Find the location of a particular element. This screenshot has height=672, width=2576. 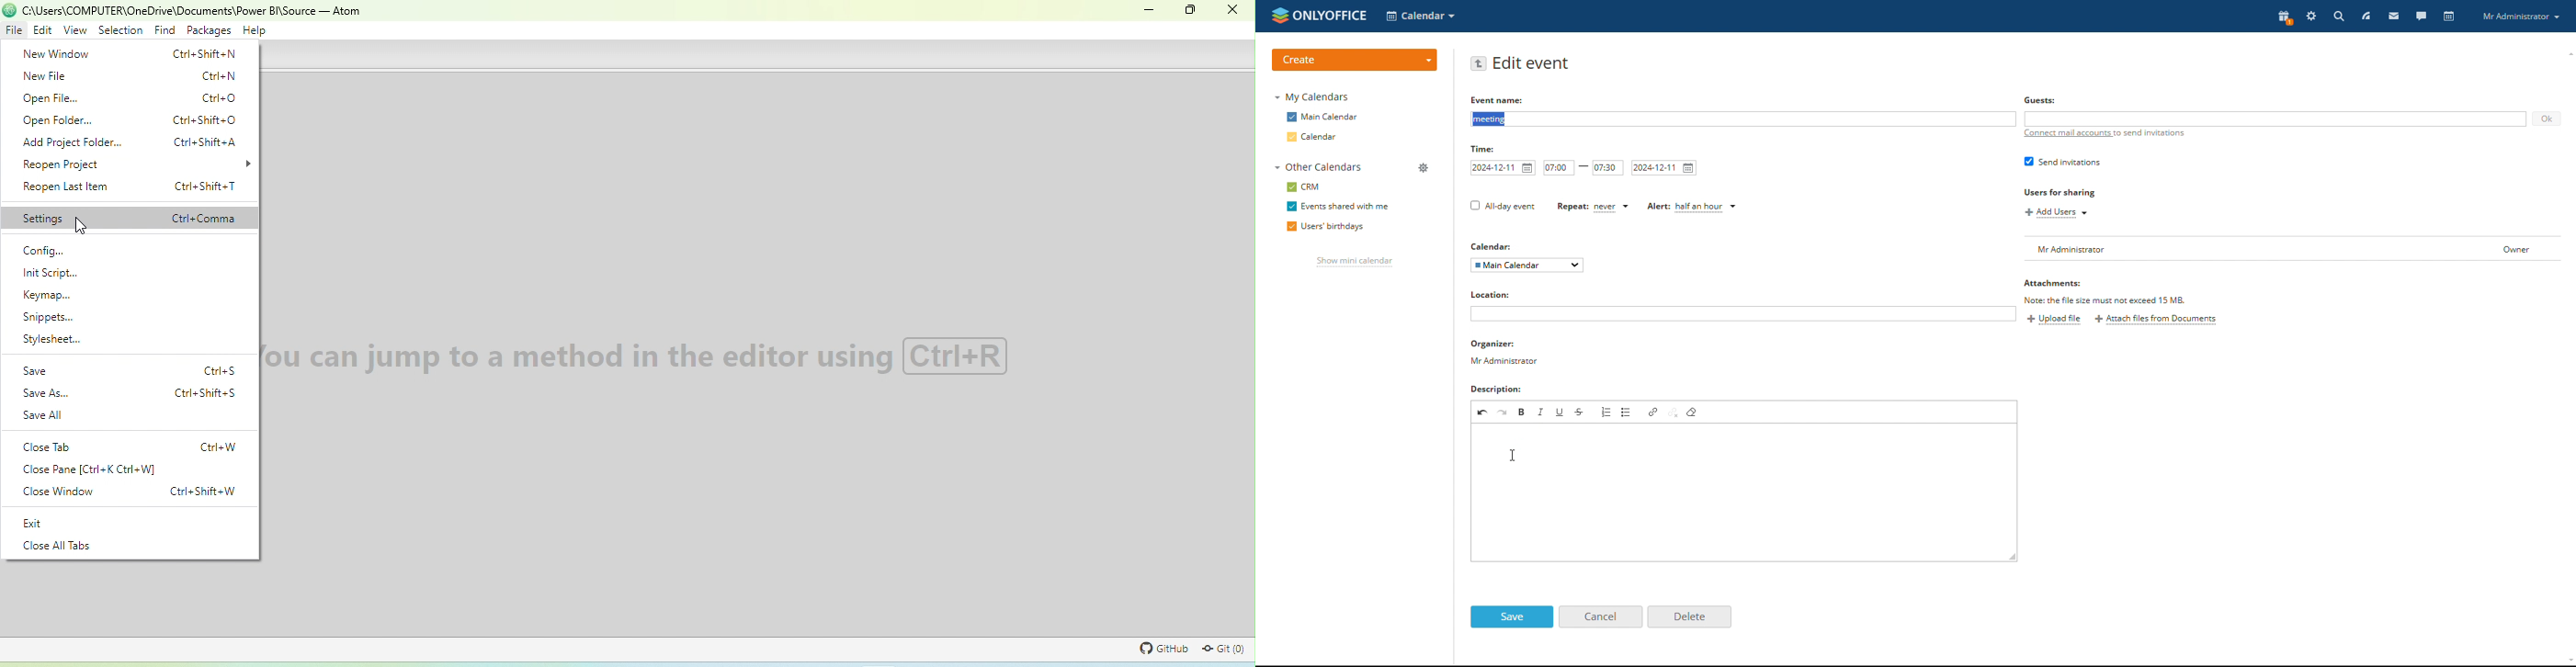

edit event is located at coordinates (1531, 64).